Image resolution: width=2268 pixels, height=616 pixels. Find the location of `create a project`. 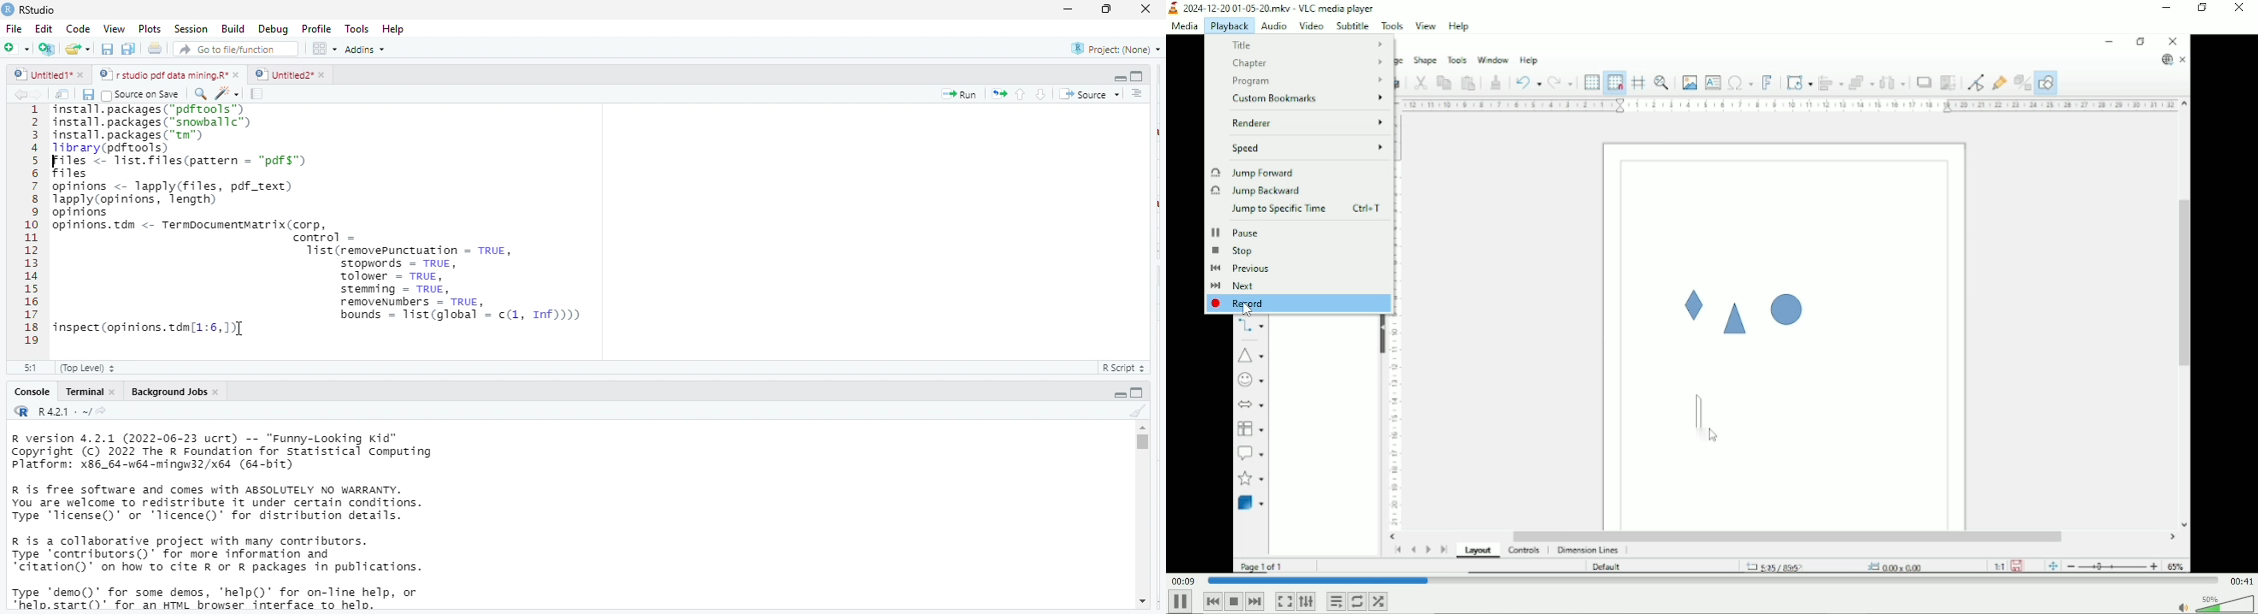

create a project is located at coordinates (45, 49).